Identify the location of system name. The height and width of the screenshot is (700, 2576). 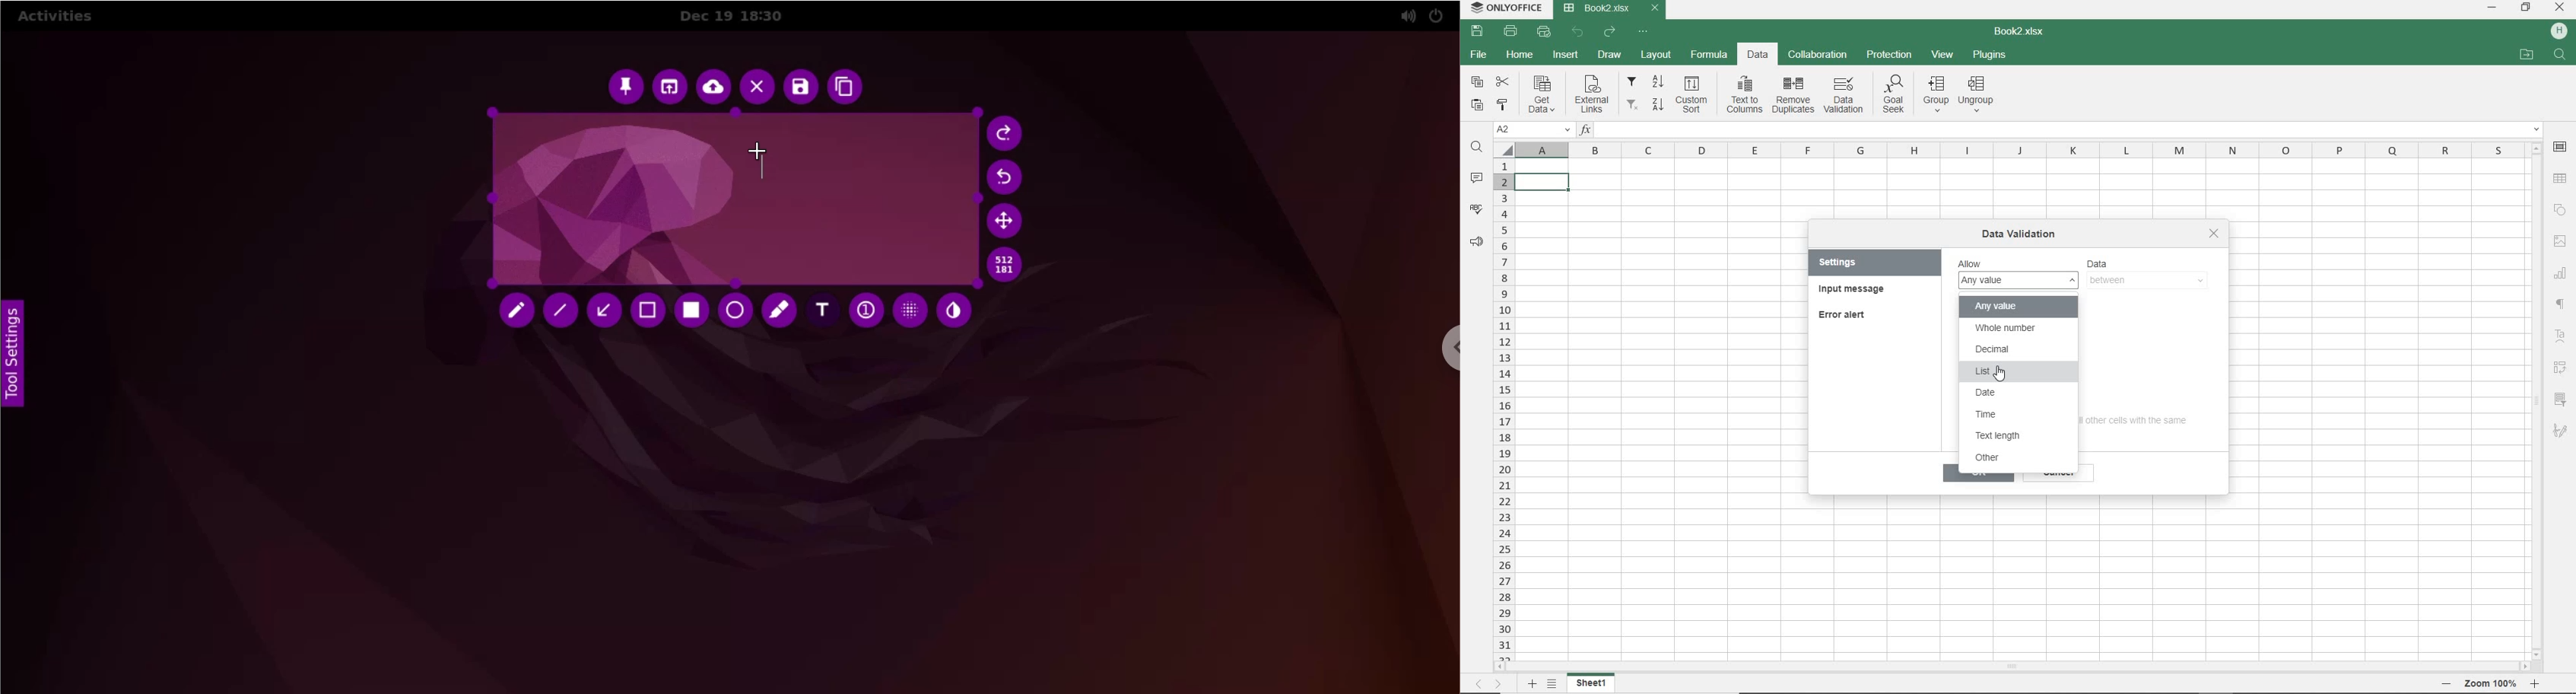
(1507, 9).